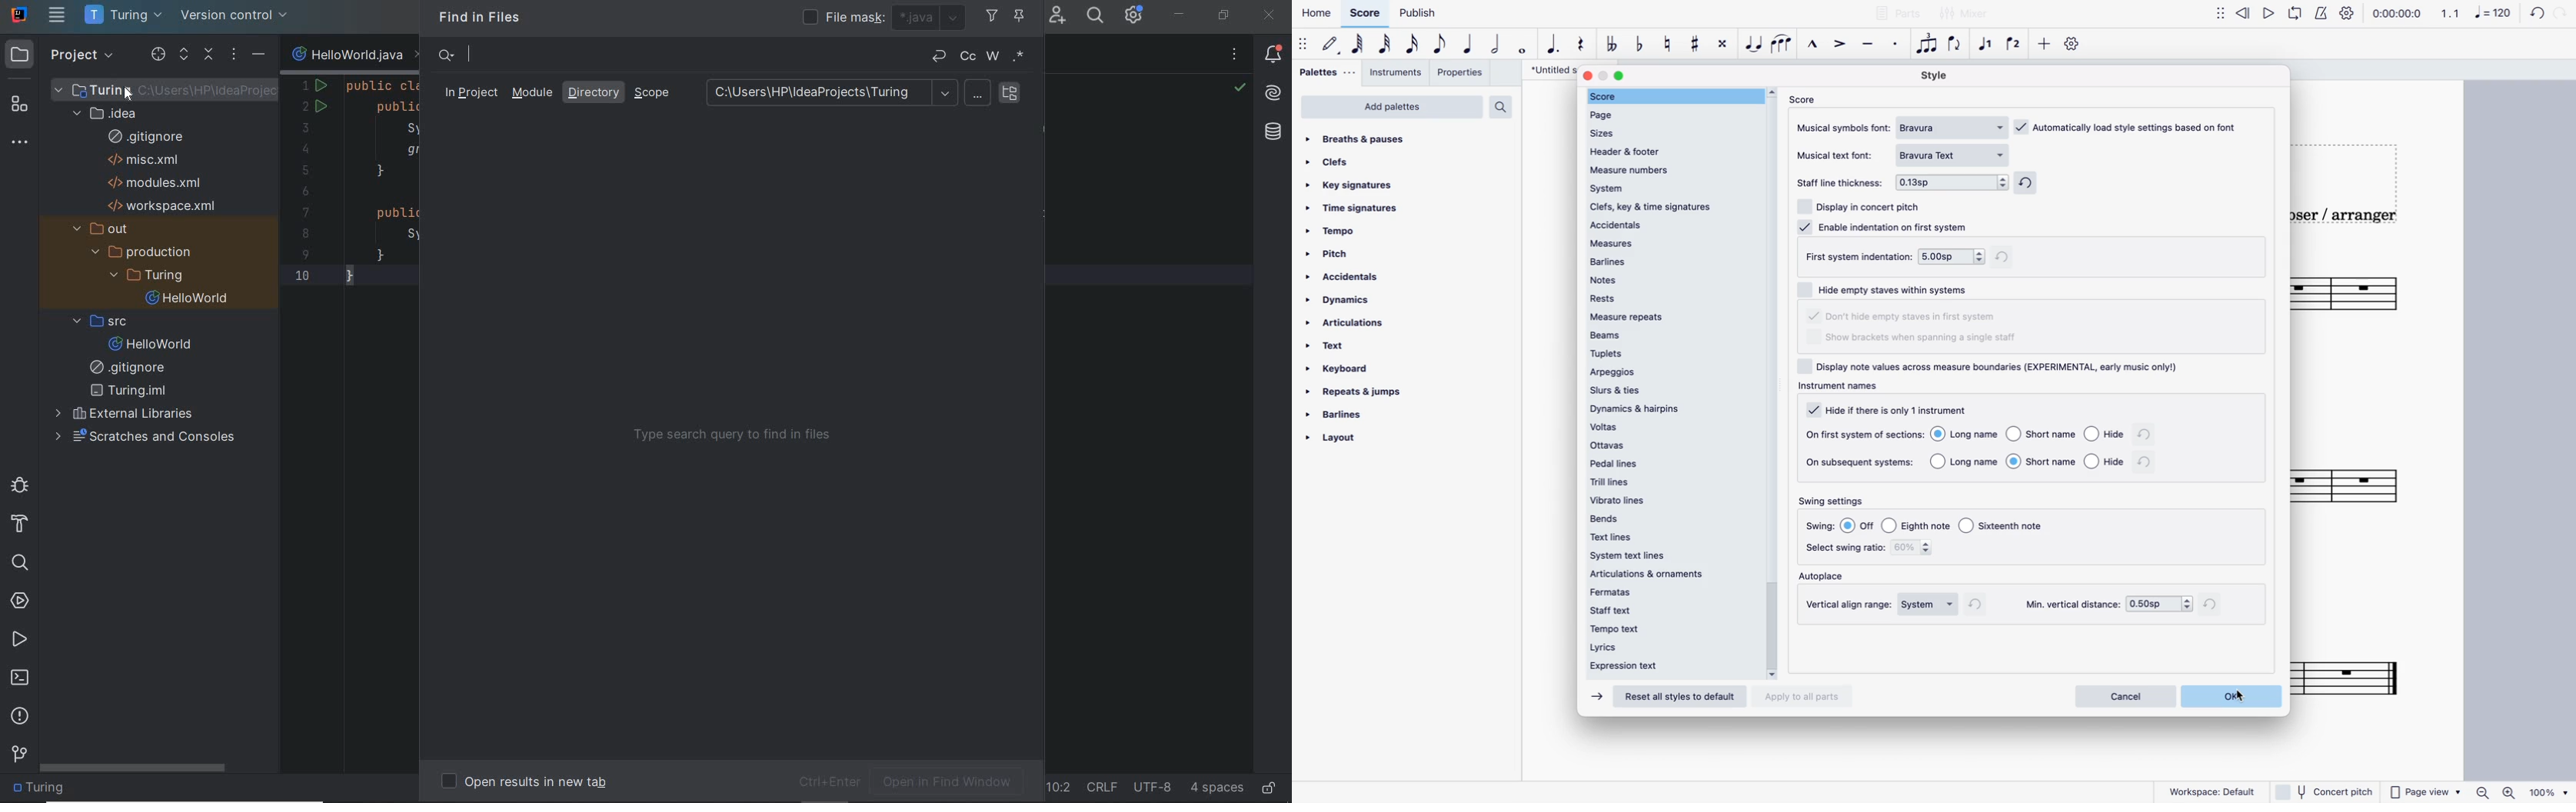  I want to click on staff line thickness, so click(1843, 179).